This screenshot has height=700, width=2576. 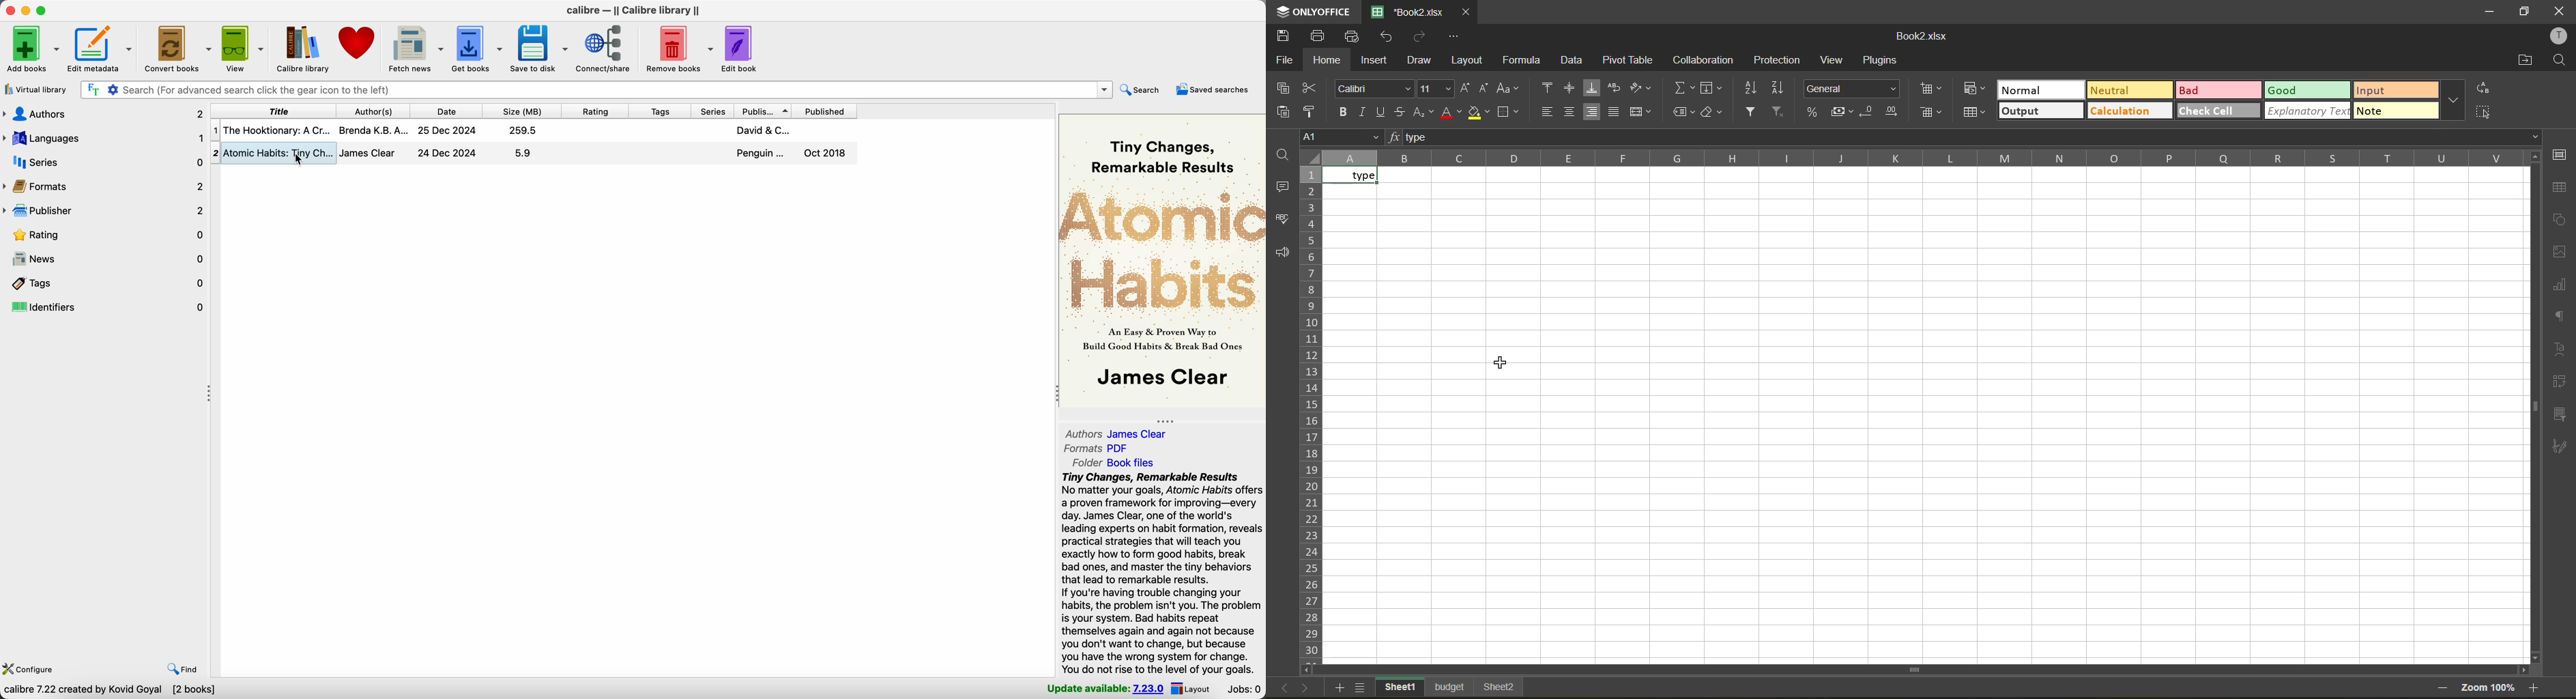 What do you see at coordinates (1573, 90) in the screenshot?
I see `align middle` at bounding box center [1573, 90].